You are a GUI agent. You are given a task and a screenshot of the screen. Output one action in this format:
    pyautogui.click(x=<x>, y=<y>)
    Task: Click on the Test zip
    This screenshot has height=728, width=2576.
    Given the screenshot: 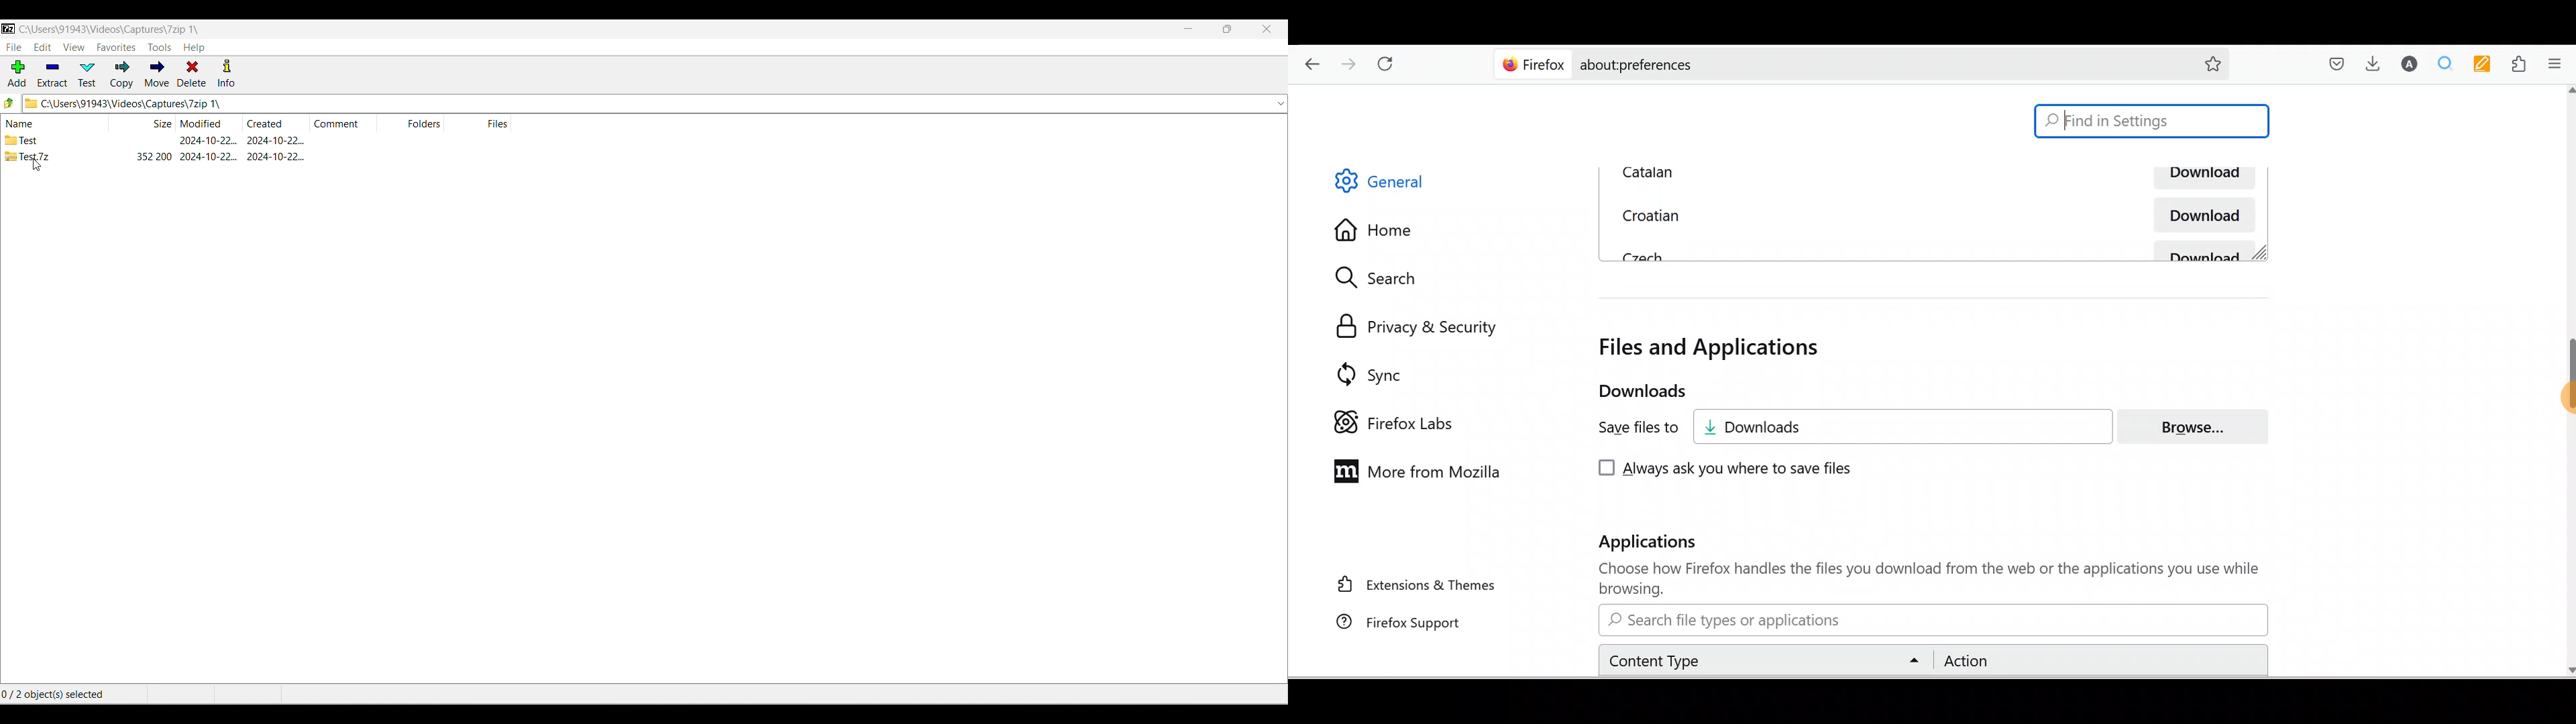 What is the action you would take?
    pyautogui.click(x=50, y=156)
    